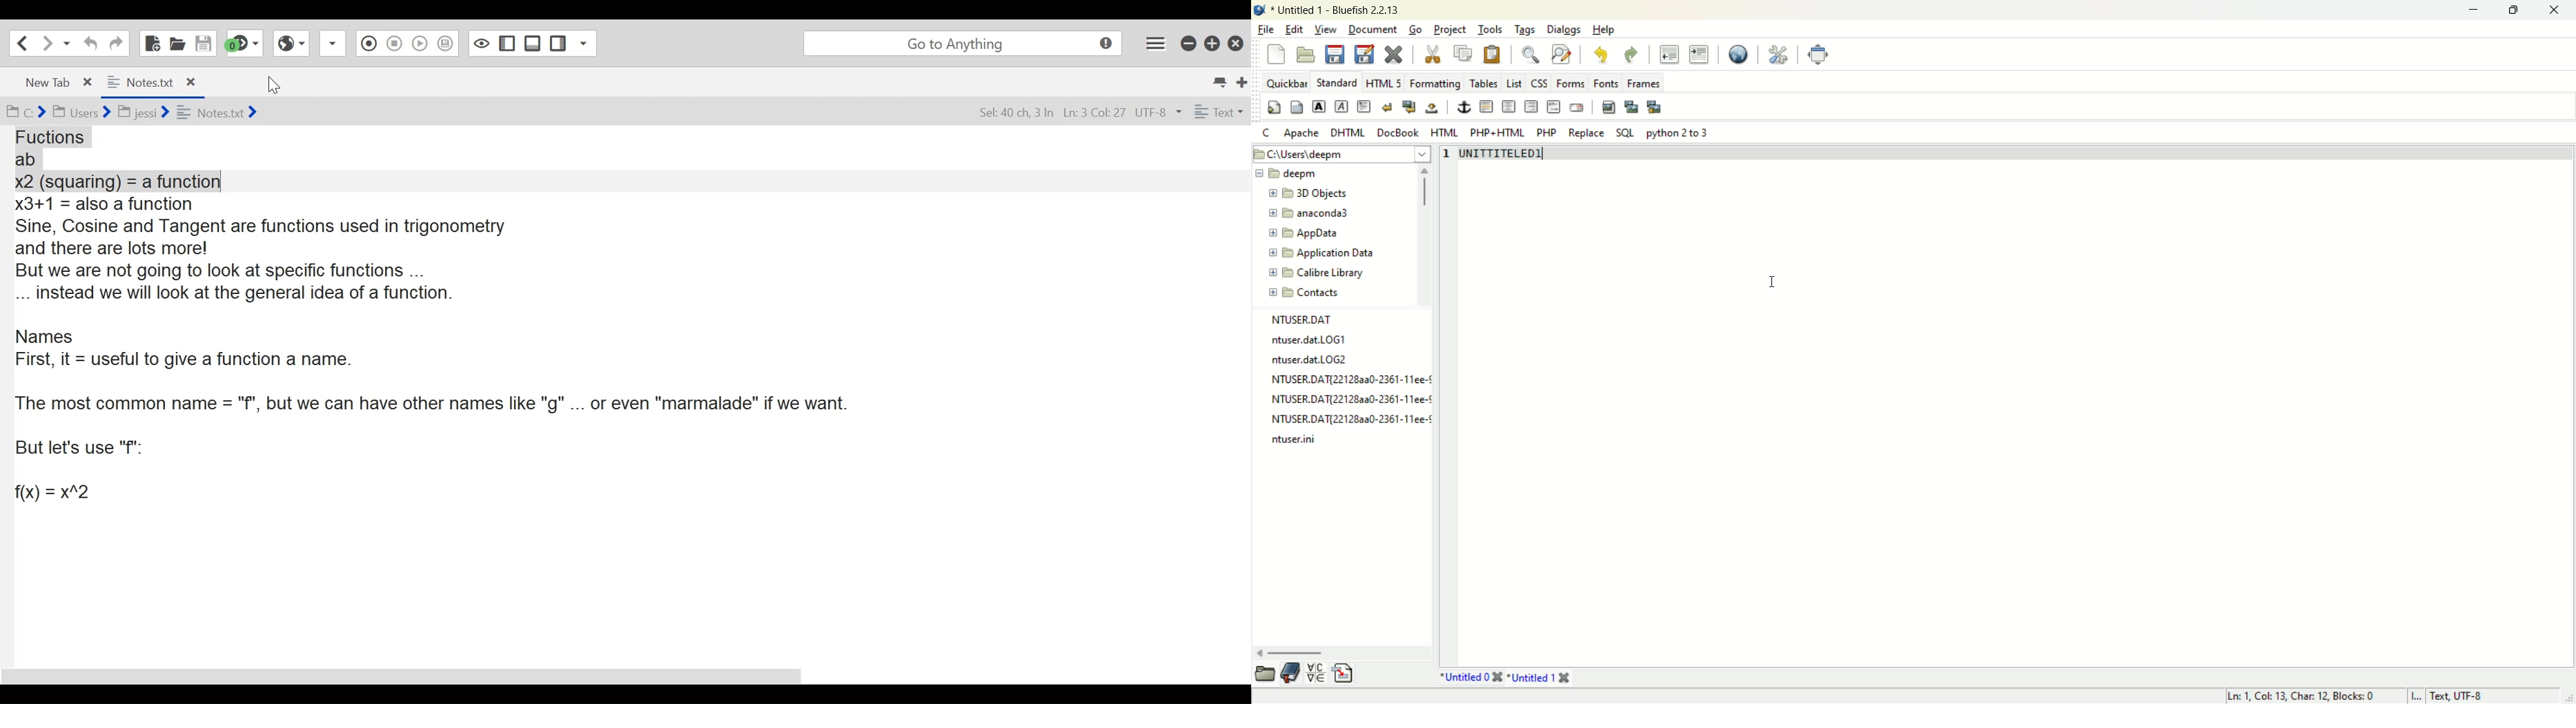  Describe the element at coordinates (1397, 133) in the screenshot. I see `DocBook` at that location.